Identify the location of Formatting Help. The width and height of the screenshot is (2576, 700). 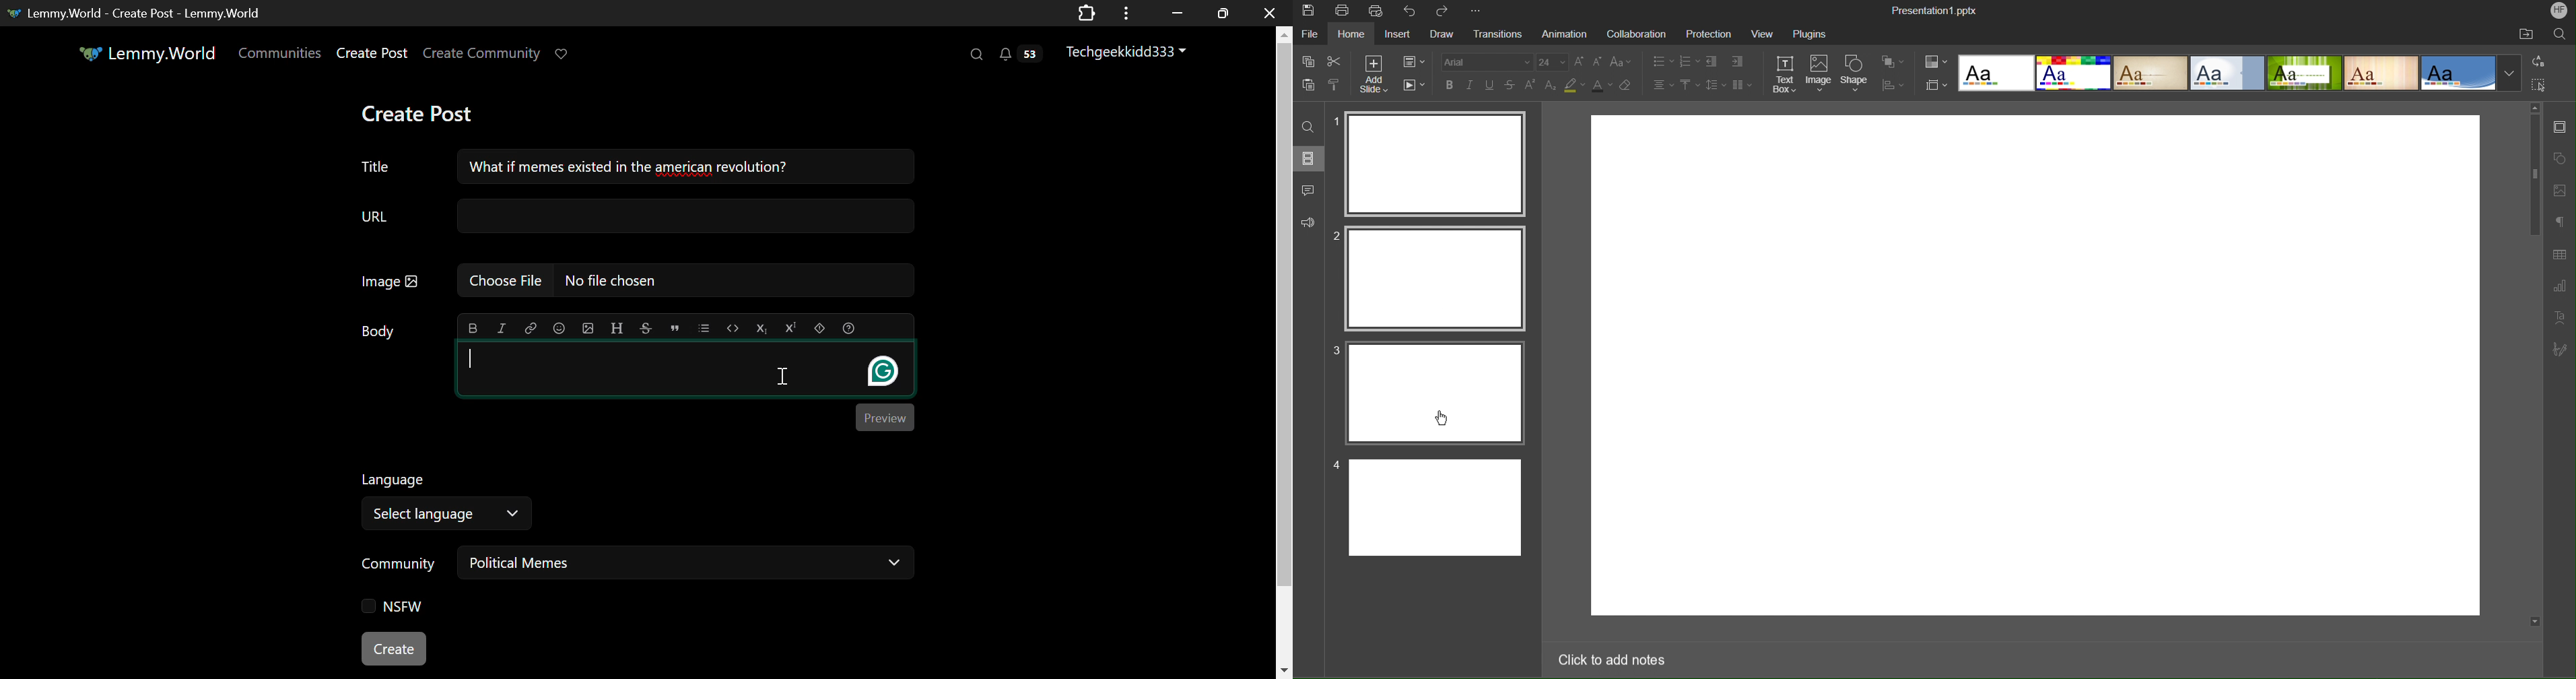
(848, 328).